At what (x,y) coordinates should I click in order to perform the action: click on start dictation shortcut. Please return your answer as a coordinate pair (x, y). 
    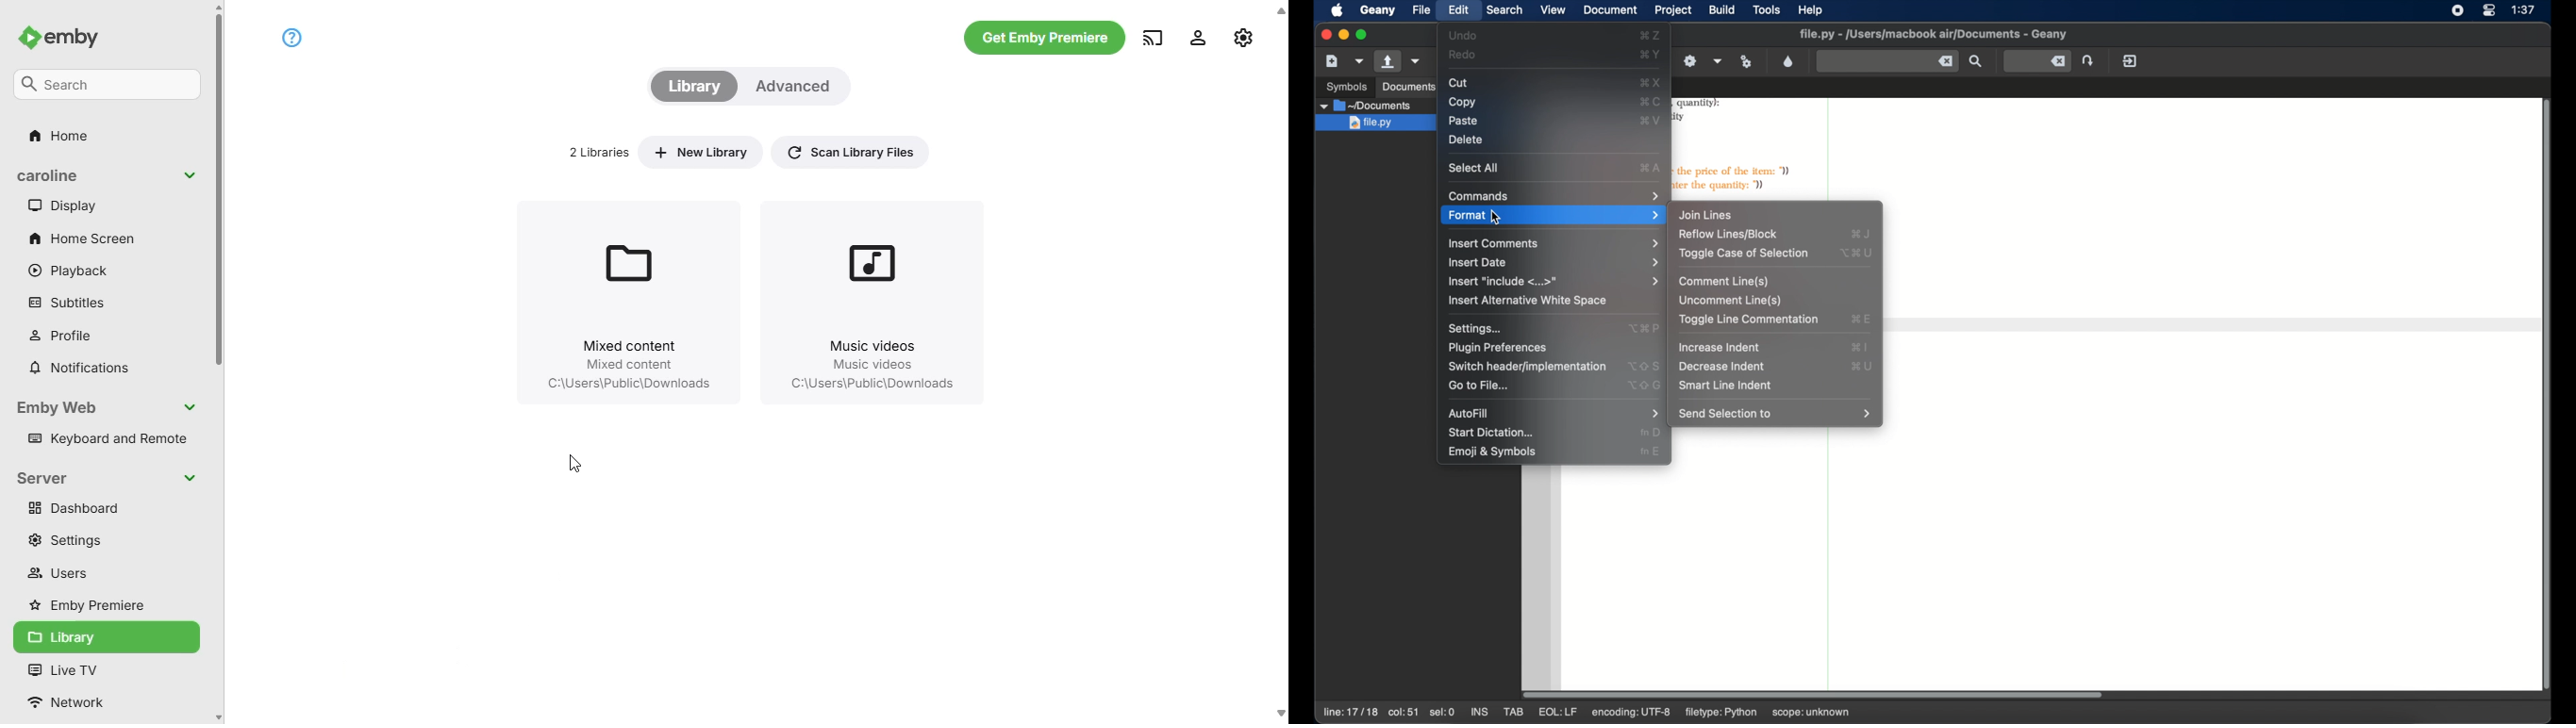
    Looking at the image, I should click on (1651, 433).